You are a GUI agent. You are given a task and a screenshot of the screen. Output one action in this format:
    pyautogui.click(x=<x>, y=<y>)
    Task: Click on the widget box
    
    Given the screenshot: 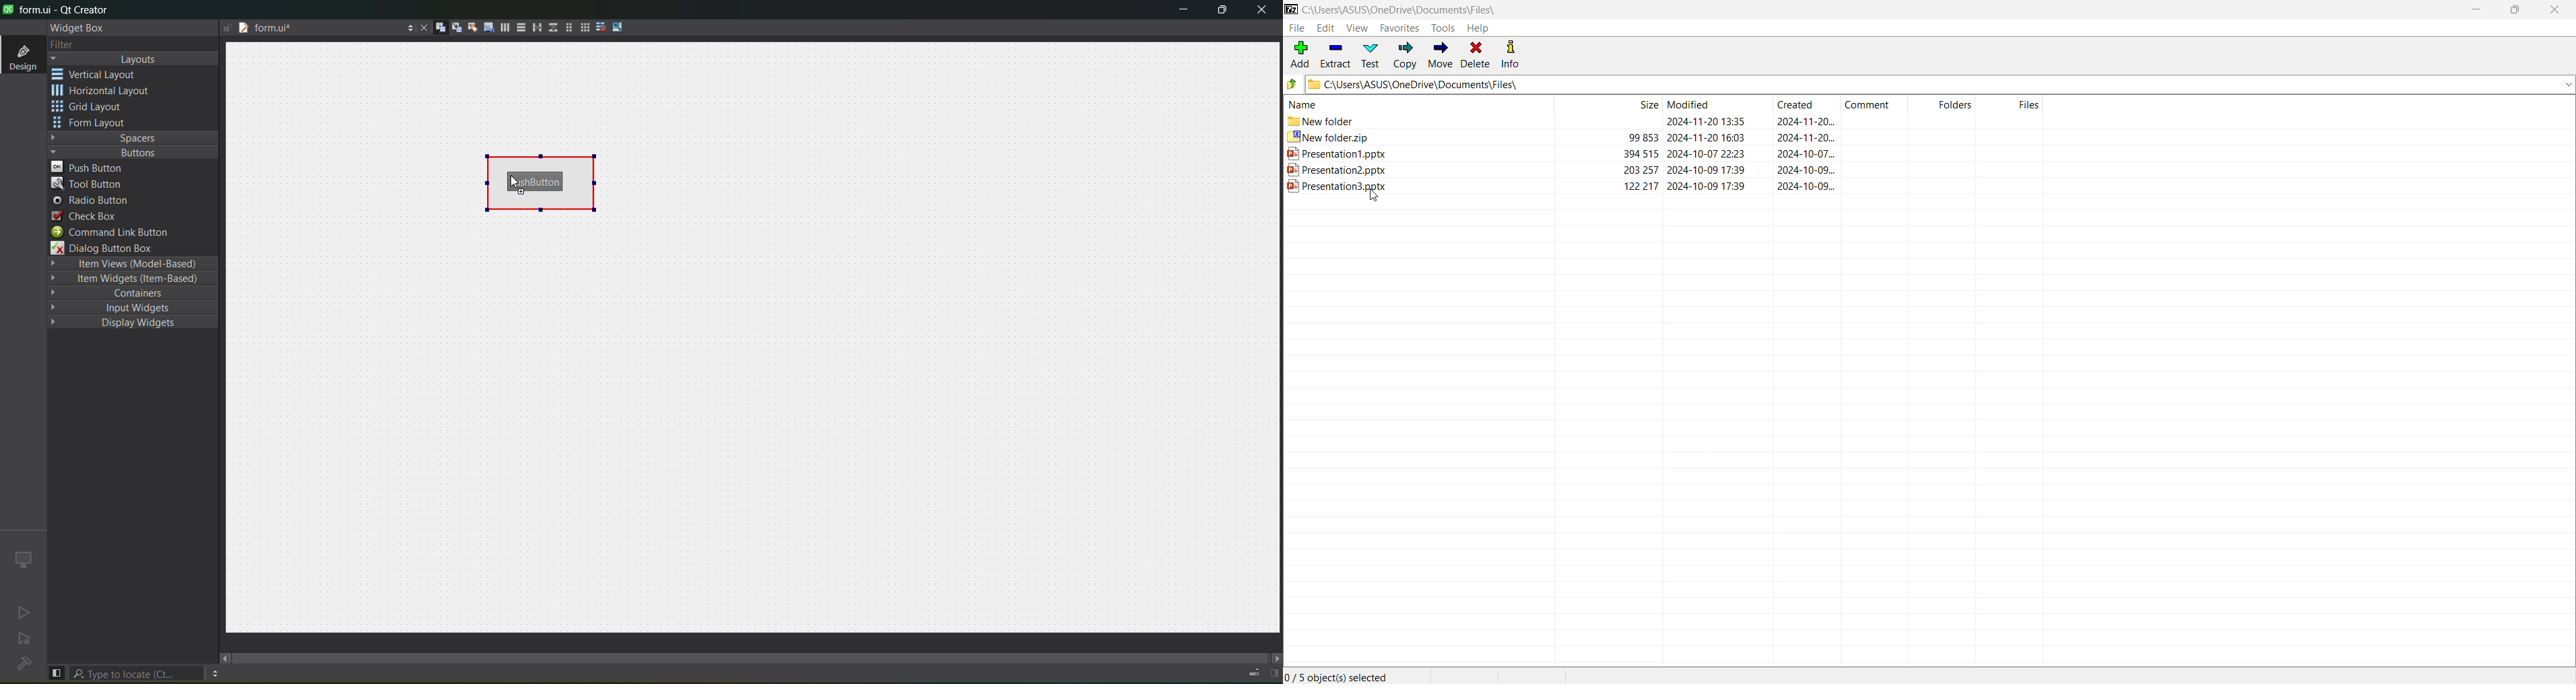 What is the action you would take?
    pyautogui.click(x=75, y=27)
    